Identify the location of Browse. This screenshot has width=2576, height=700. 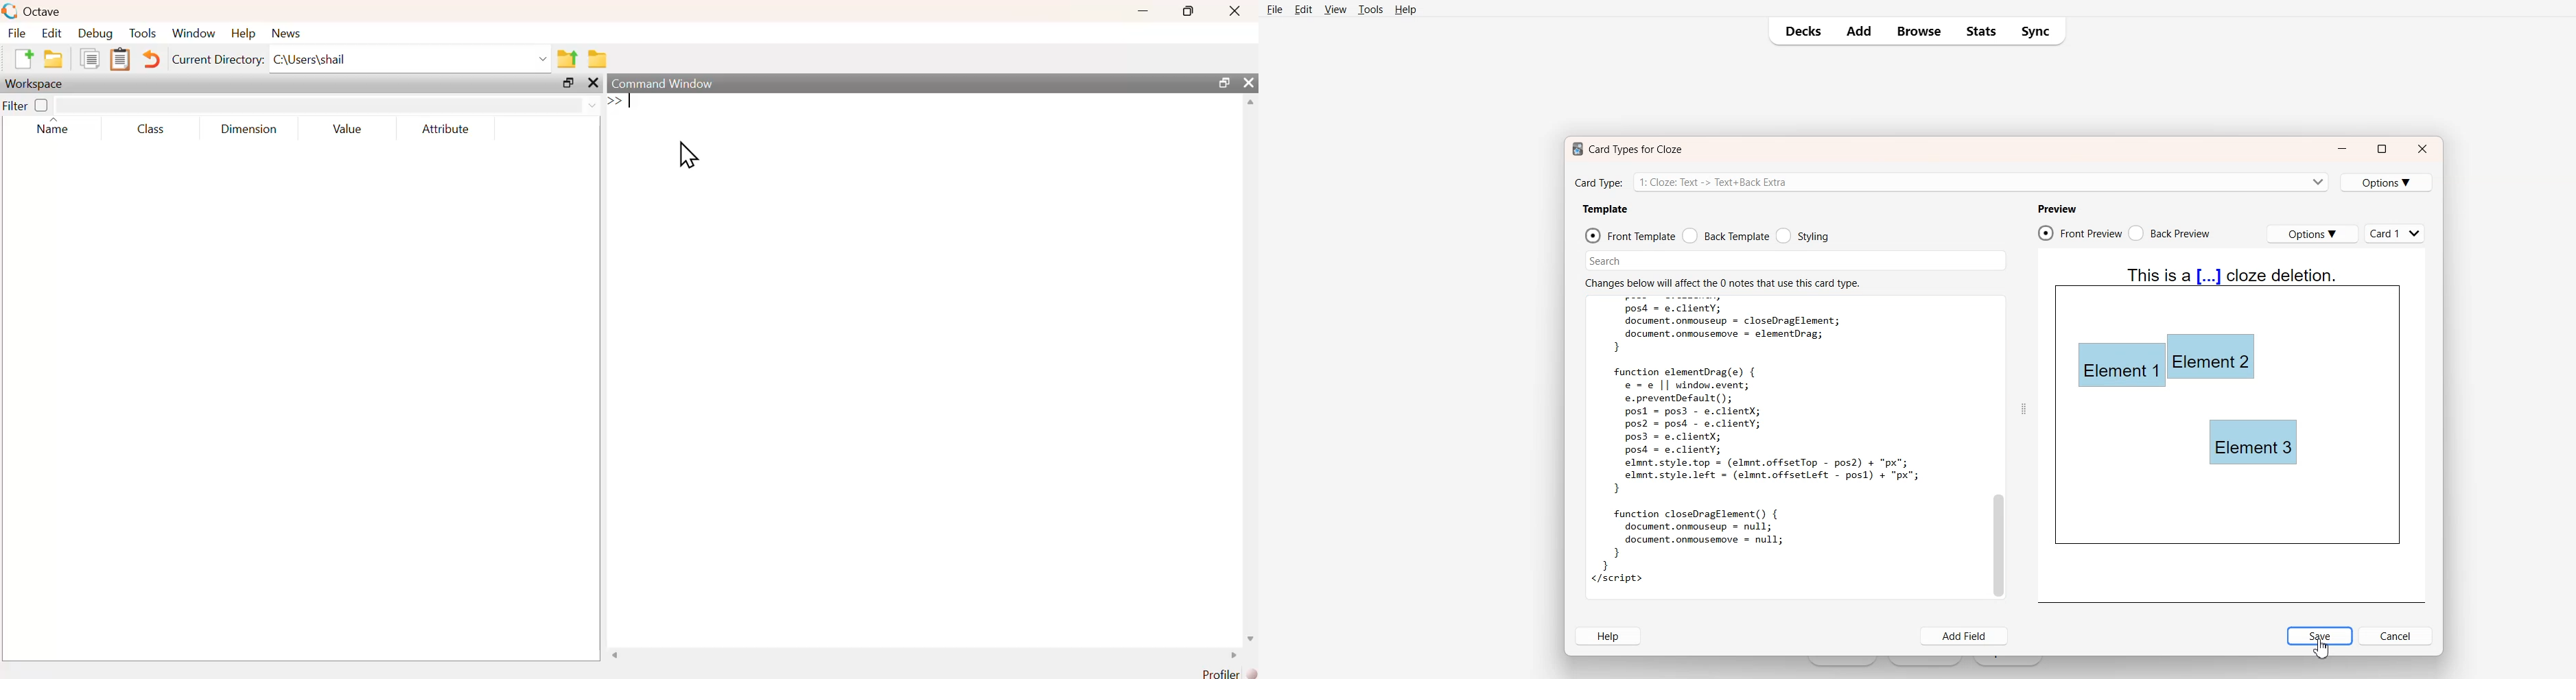
(1918, 32).